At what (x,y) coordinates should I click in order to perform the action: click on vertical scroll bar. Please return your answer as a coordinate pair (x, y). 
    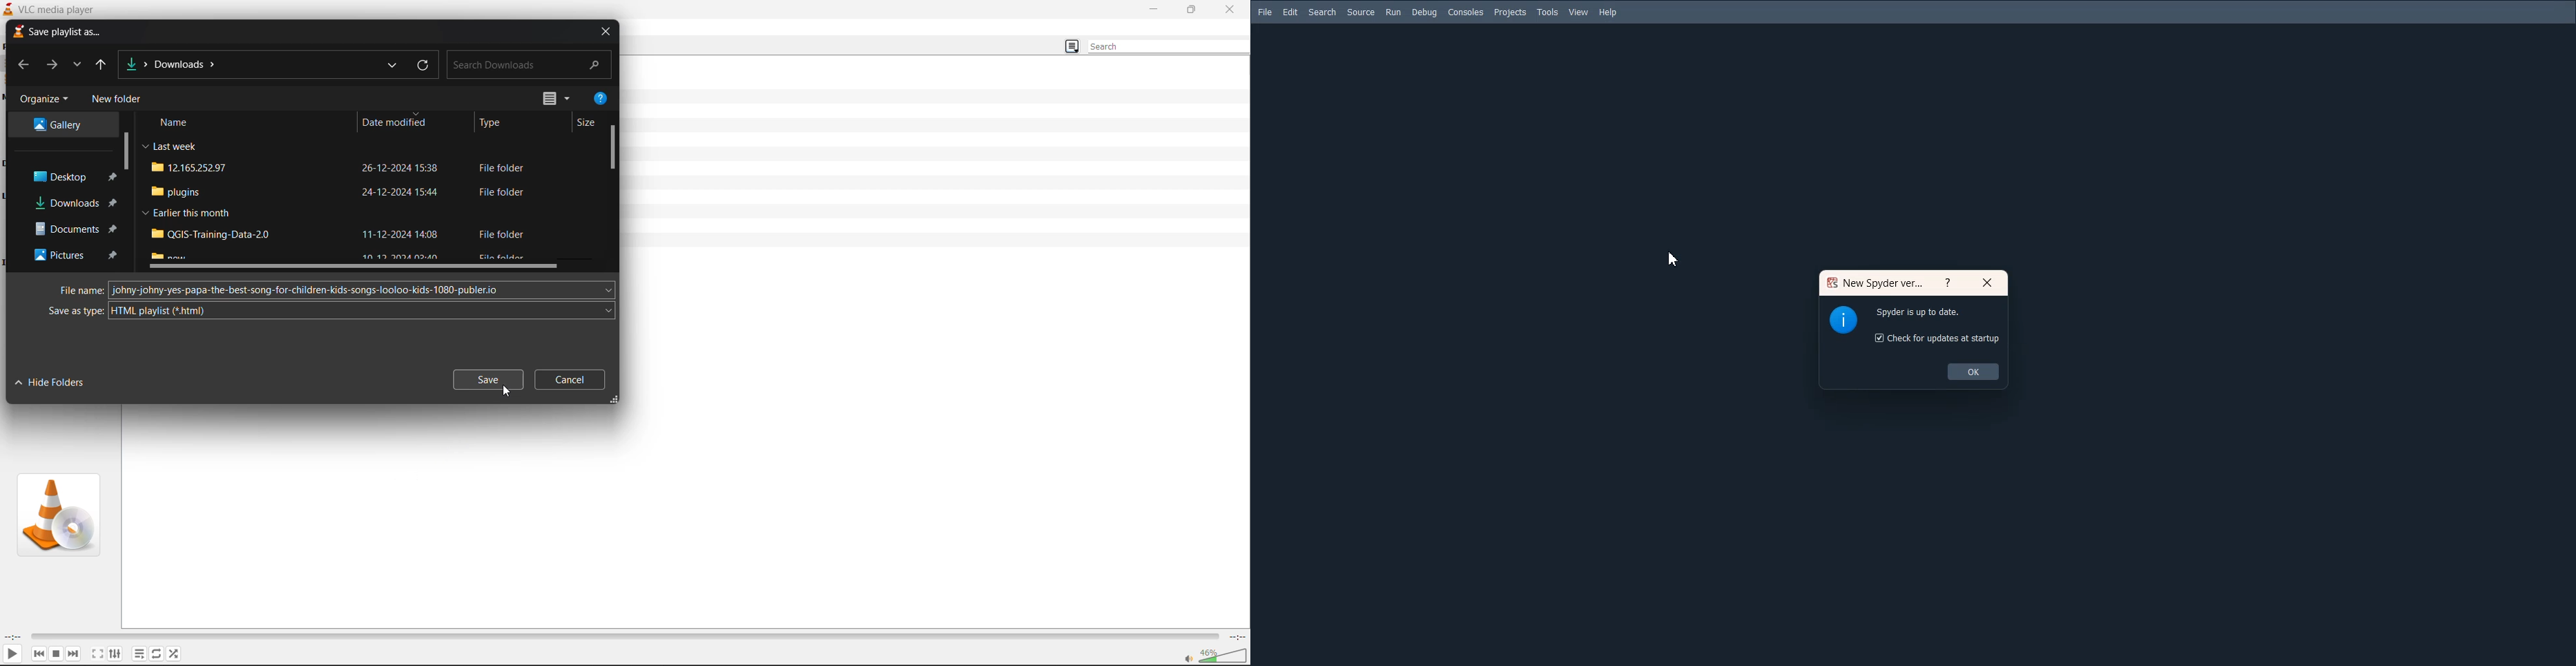
    Looking at the image, I should click on (613, 146).